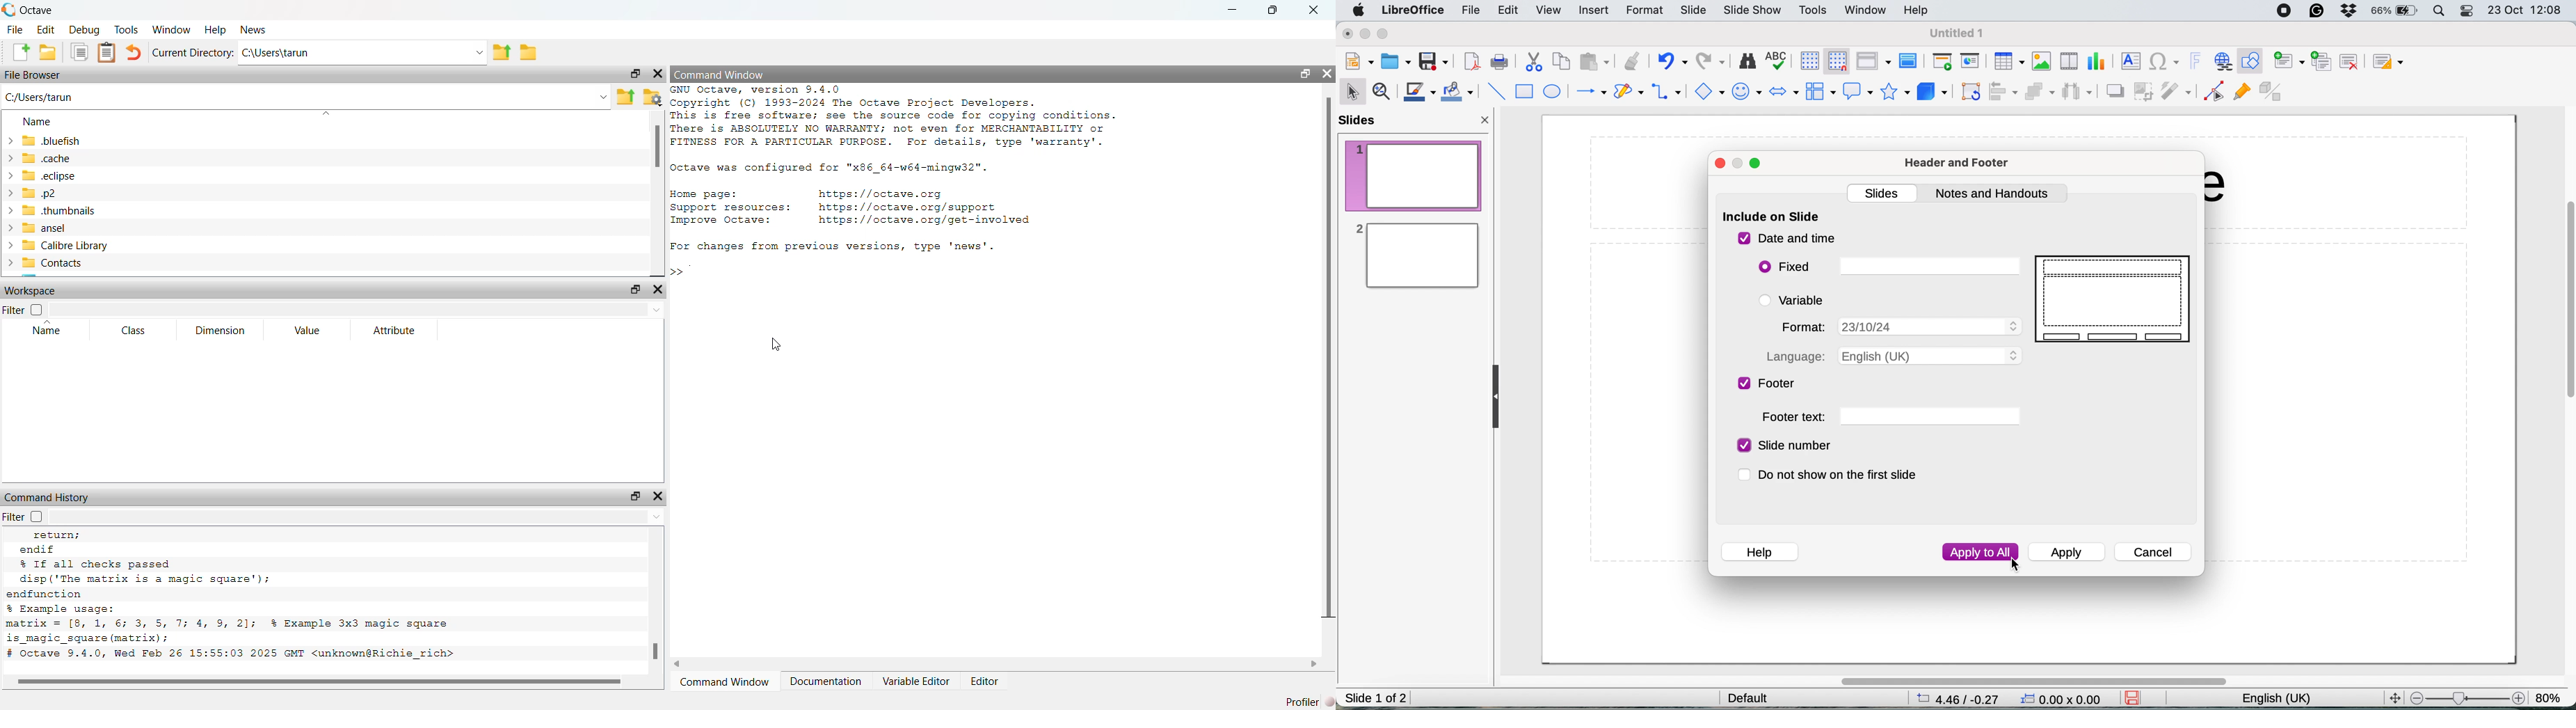  What do you see at coordinates (2038, 93) in the screenshot?
I see `arrange` at bounding box center [2038, 93].